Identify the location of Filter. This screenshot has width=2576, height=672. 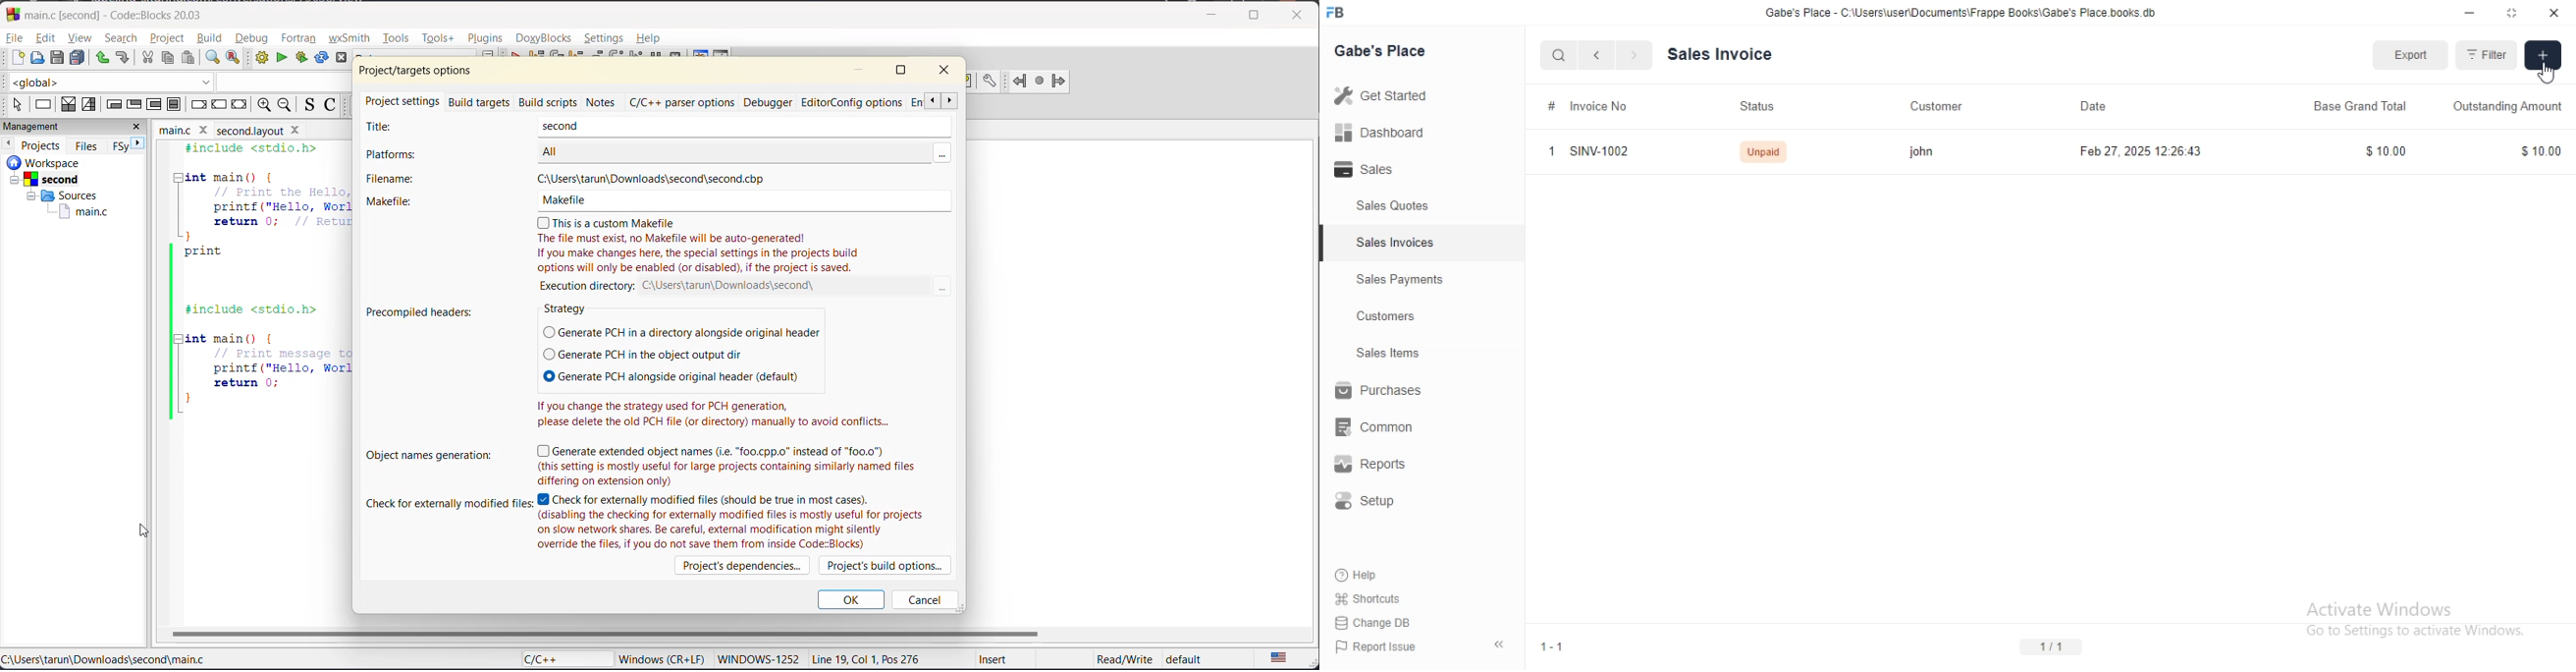
(2483, 54).